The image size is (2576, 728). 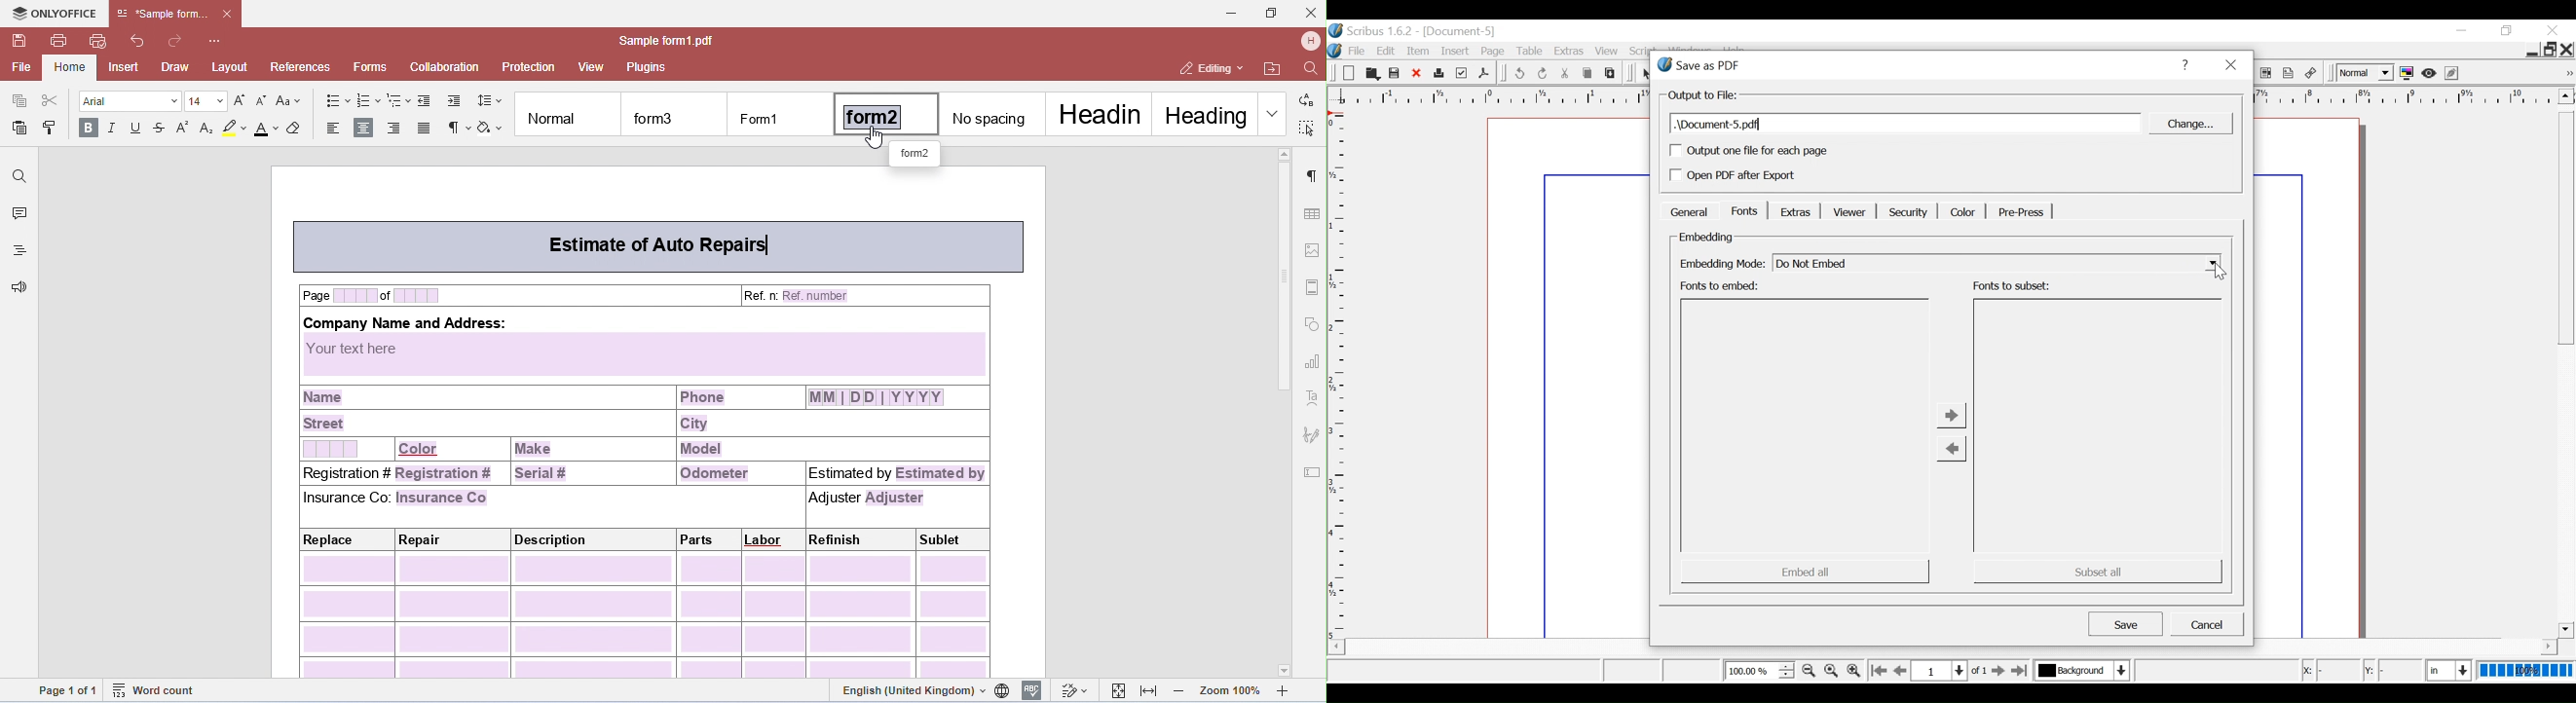 What do you see at coordinates (1461, 74) in the screenshot?
I see `Prefilight Verifier` at bounding box center [1461, 74].